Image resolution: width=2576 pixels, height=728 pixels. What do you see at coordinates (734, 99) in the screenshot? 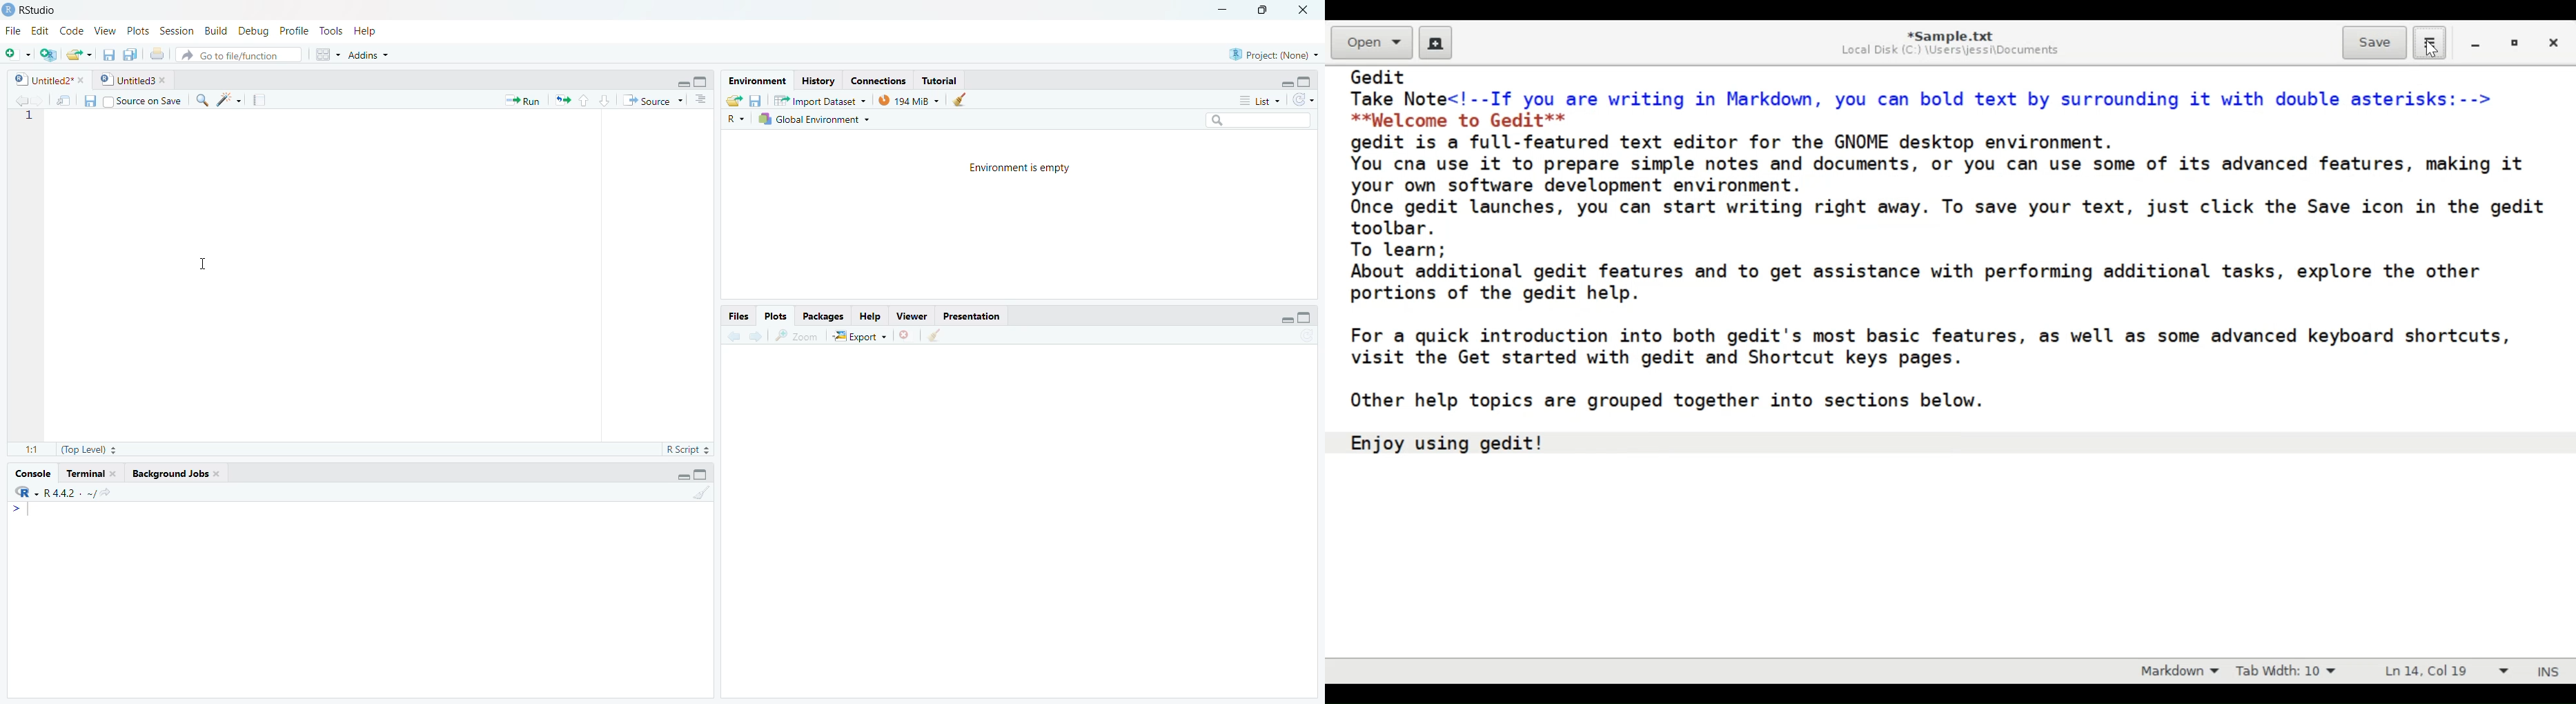
I see `Load workspace` at bounding box center [734, 99].